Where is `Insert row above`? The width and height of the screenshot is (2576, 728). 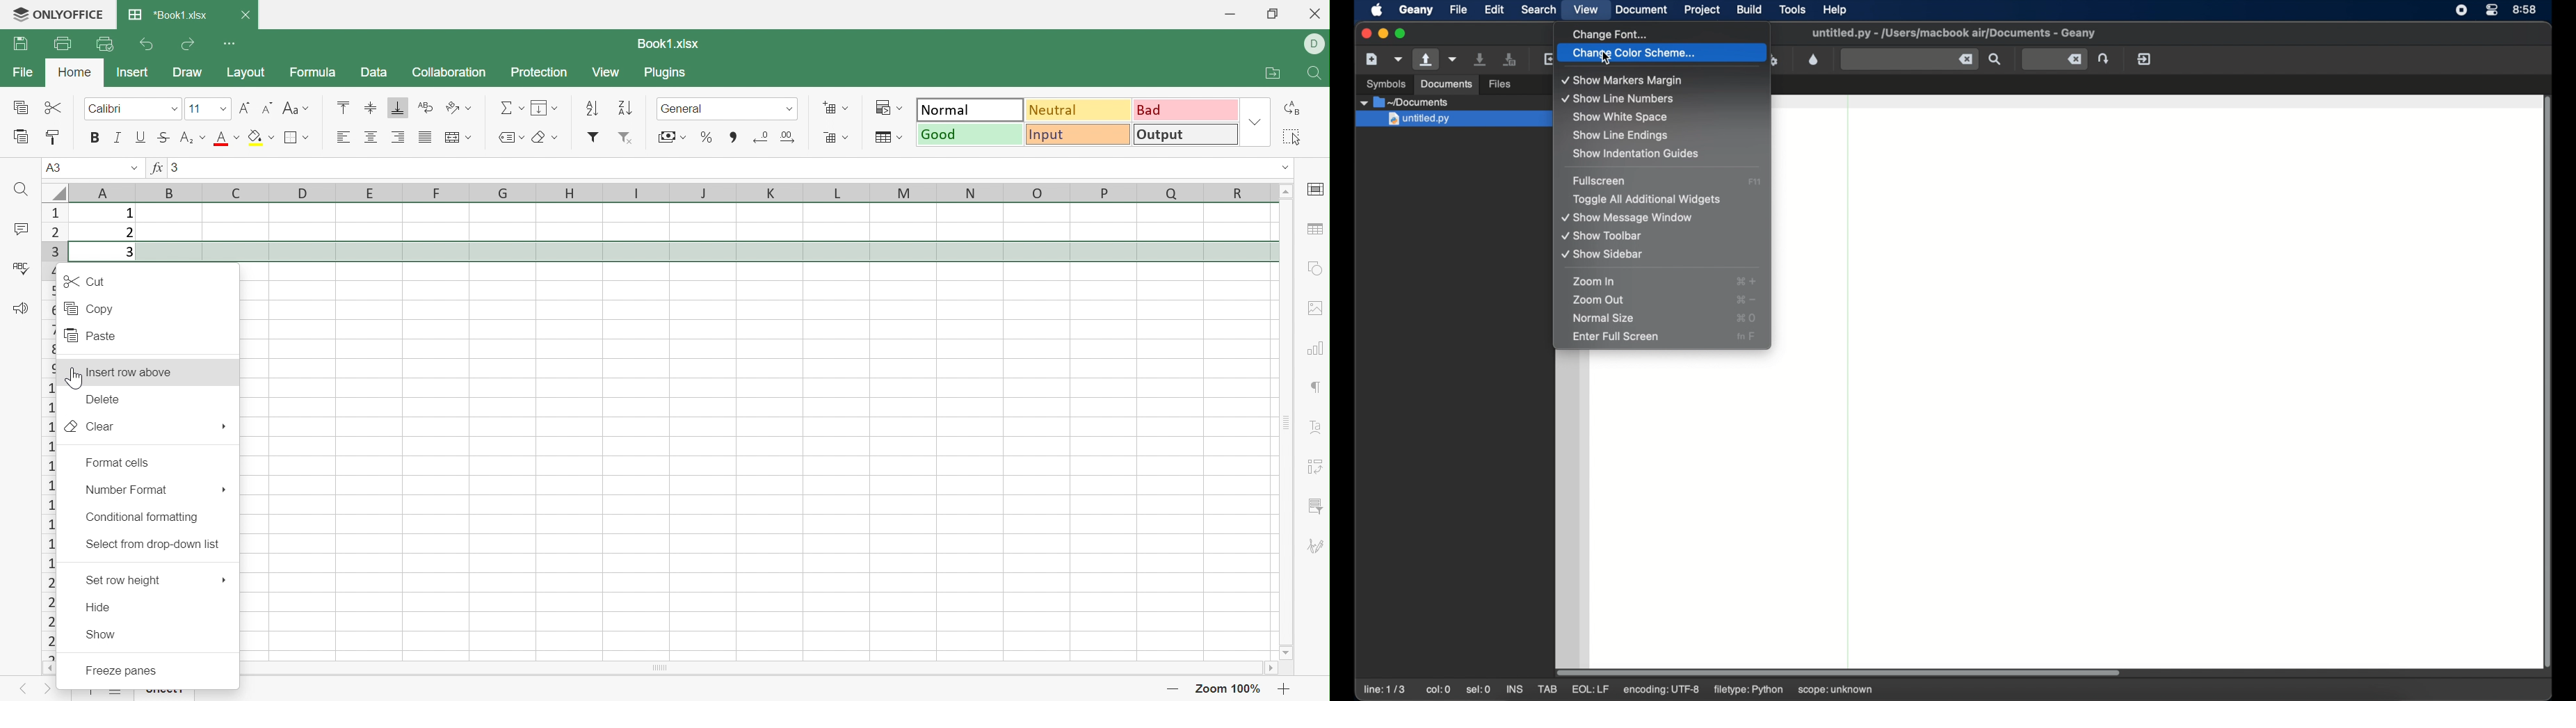 Insert row above is located at coordinates (136, 371).